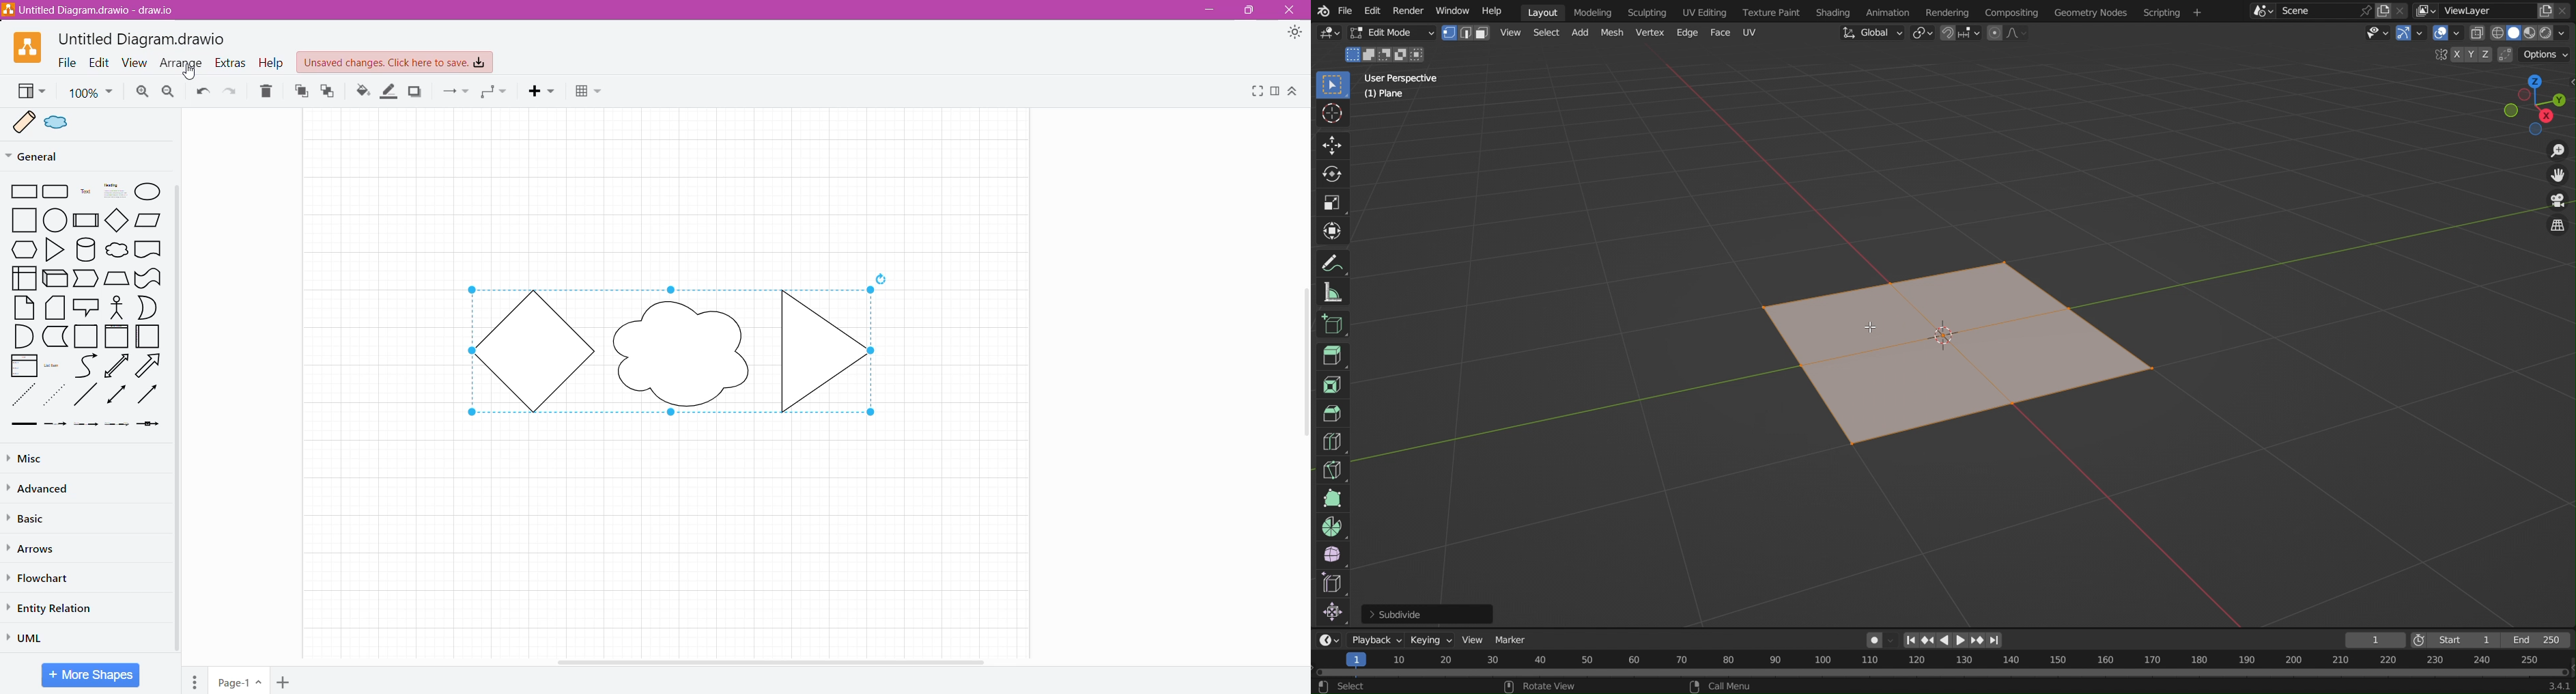 Image resolution: width=2576 pixels, height=700 pixels. I want to click on Bevel , so click(1332, 414).